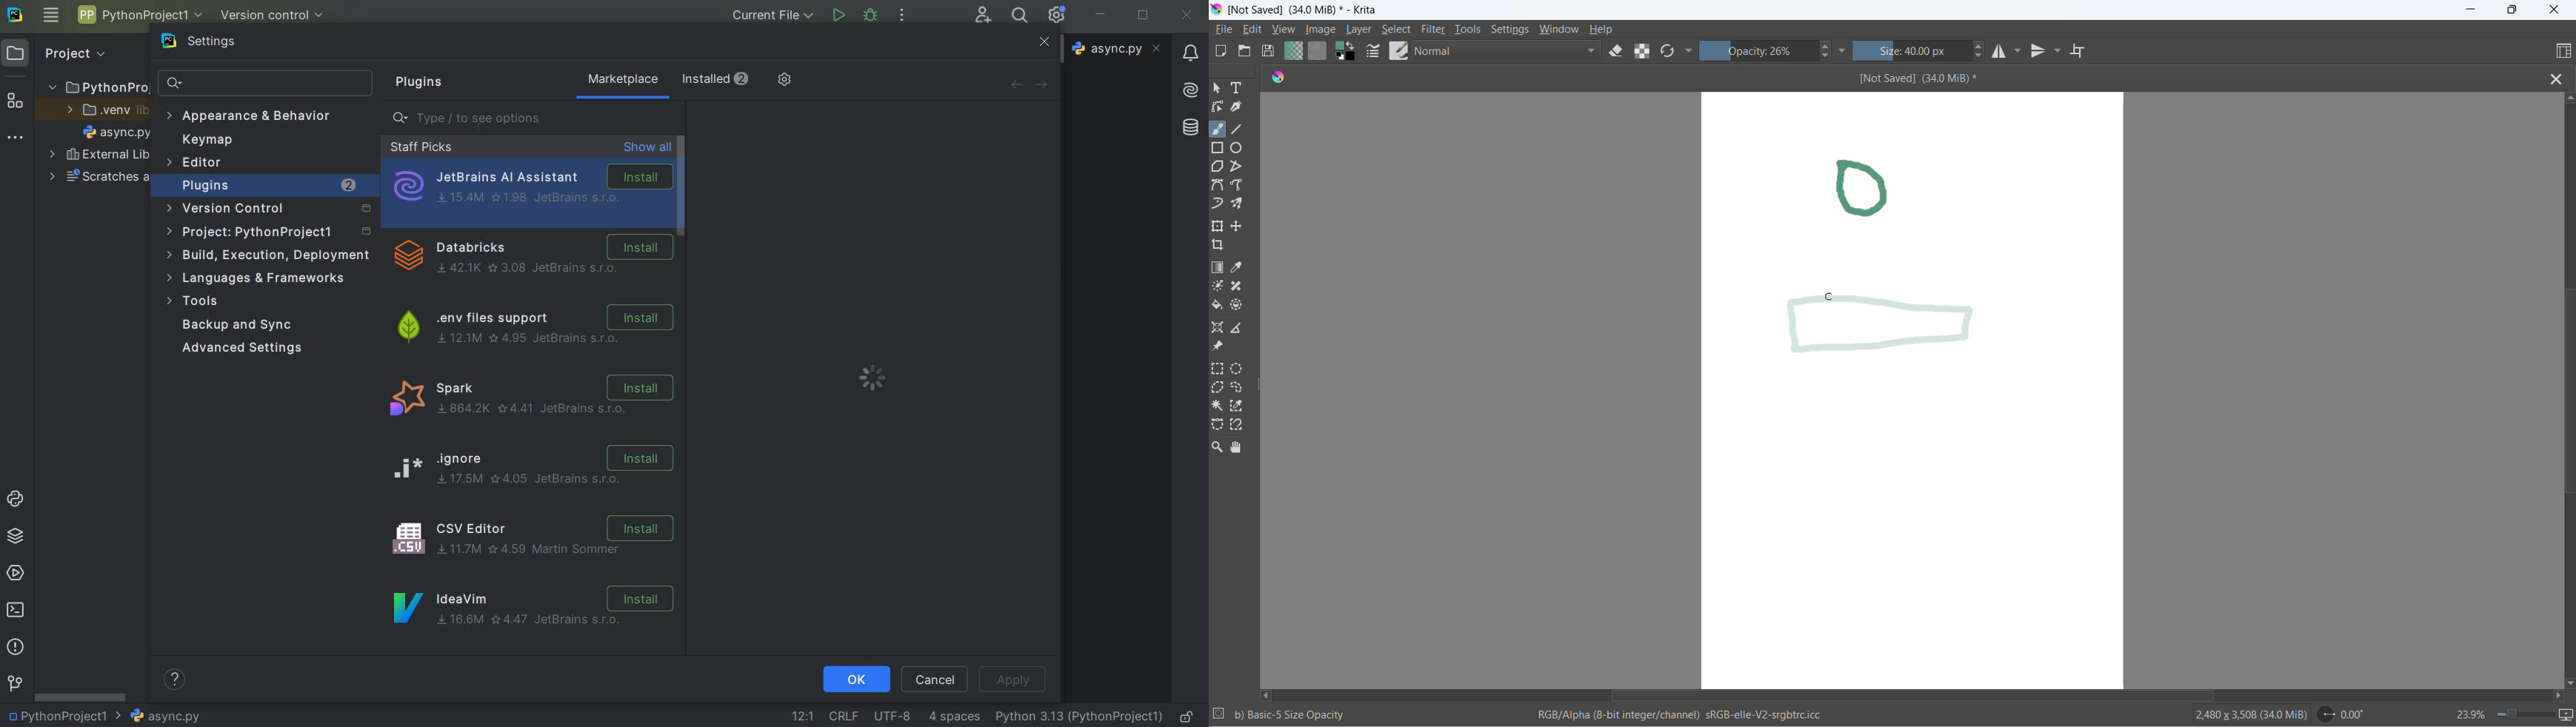 The height and width of the screenshot is (728, 2576). What do you see at coordinates (1242, 327) in the screenshot?
I see `measure the distance between two points` at bounding box center [1242, 327].